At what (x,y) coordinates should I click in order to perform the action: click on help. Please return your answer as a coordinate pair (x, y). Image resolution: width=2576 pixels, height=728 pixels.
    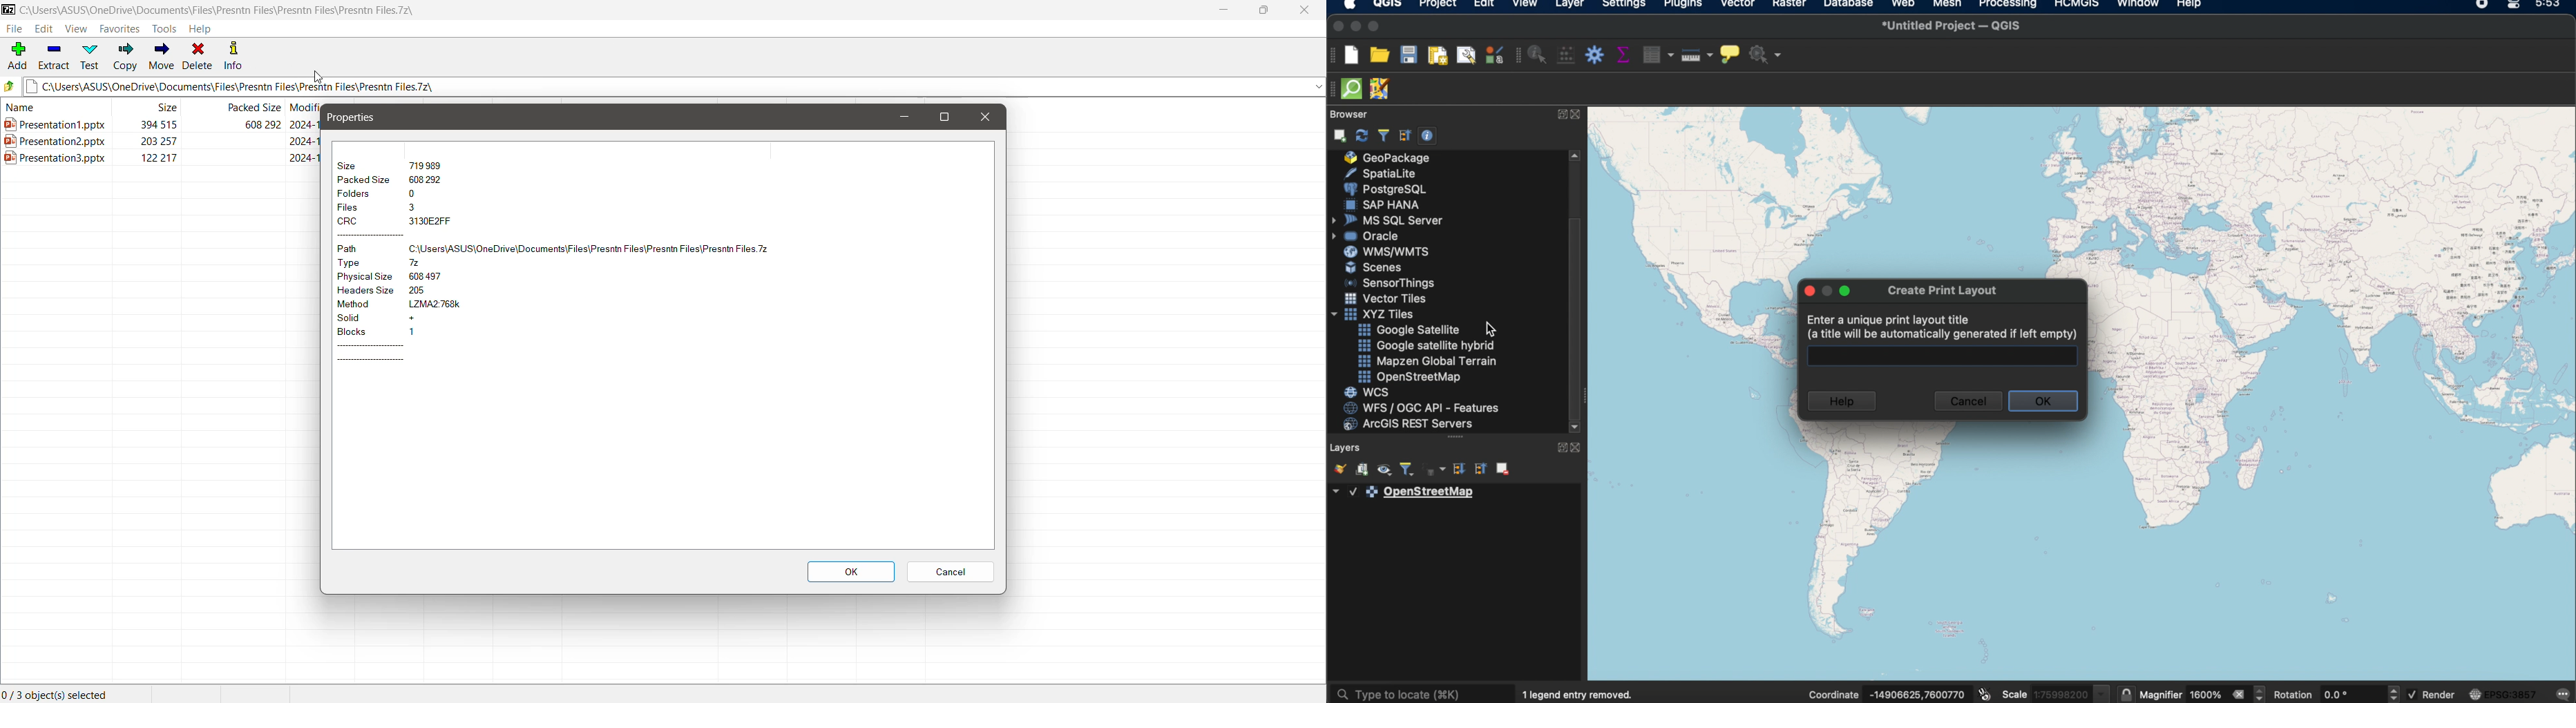
    Looking at the image, I should click on (1844, 401).